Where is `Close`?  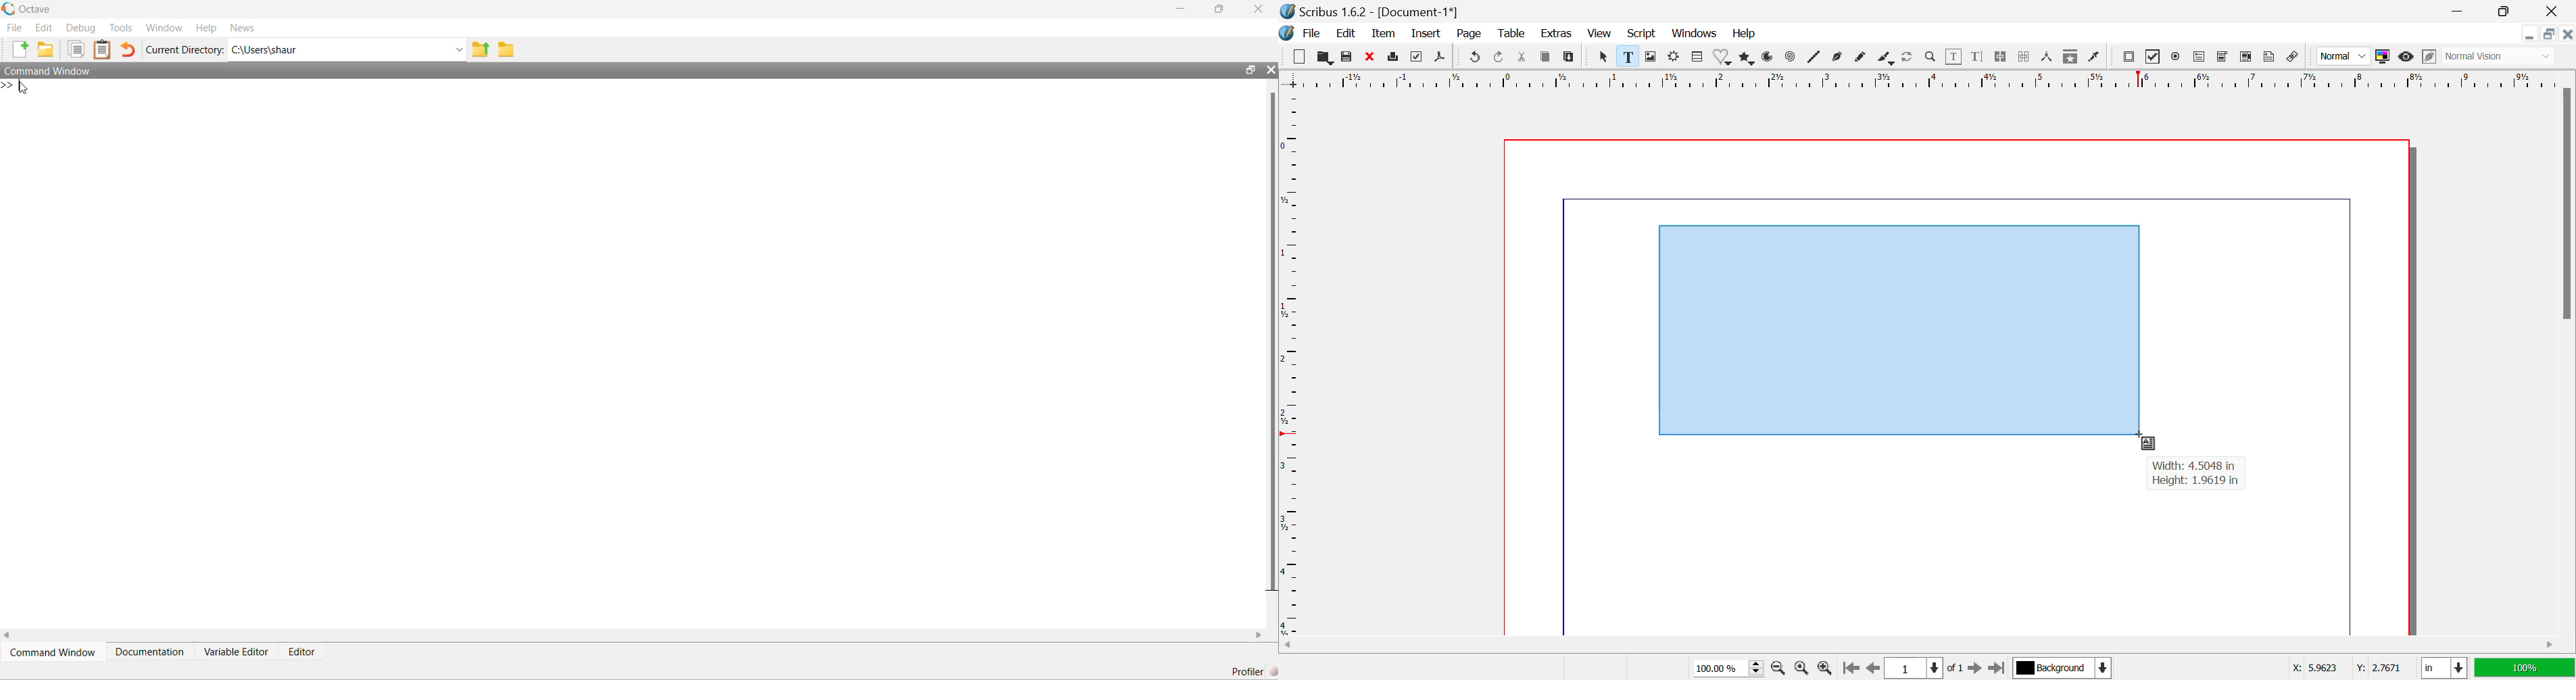
Close is located at coordinates (2552, 11).